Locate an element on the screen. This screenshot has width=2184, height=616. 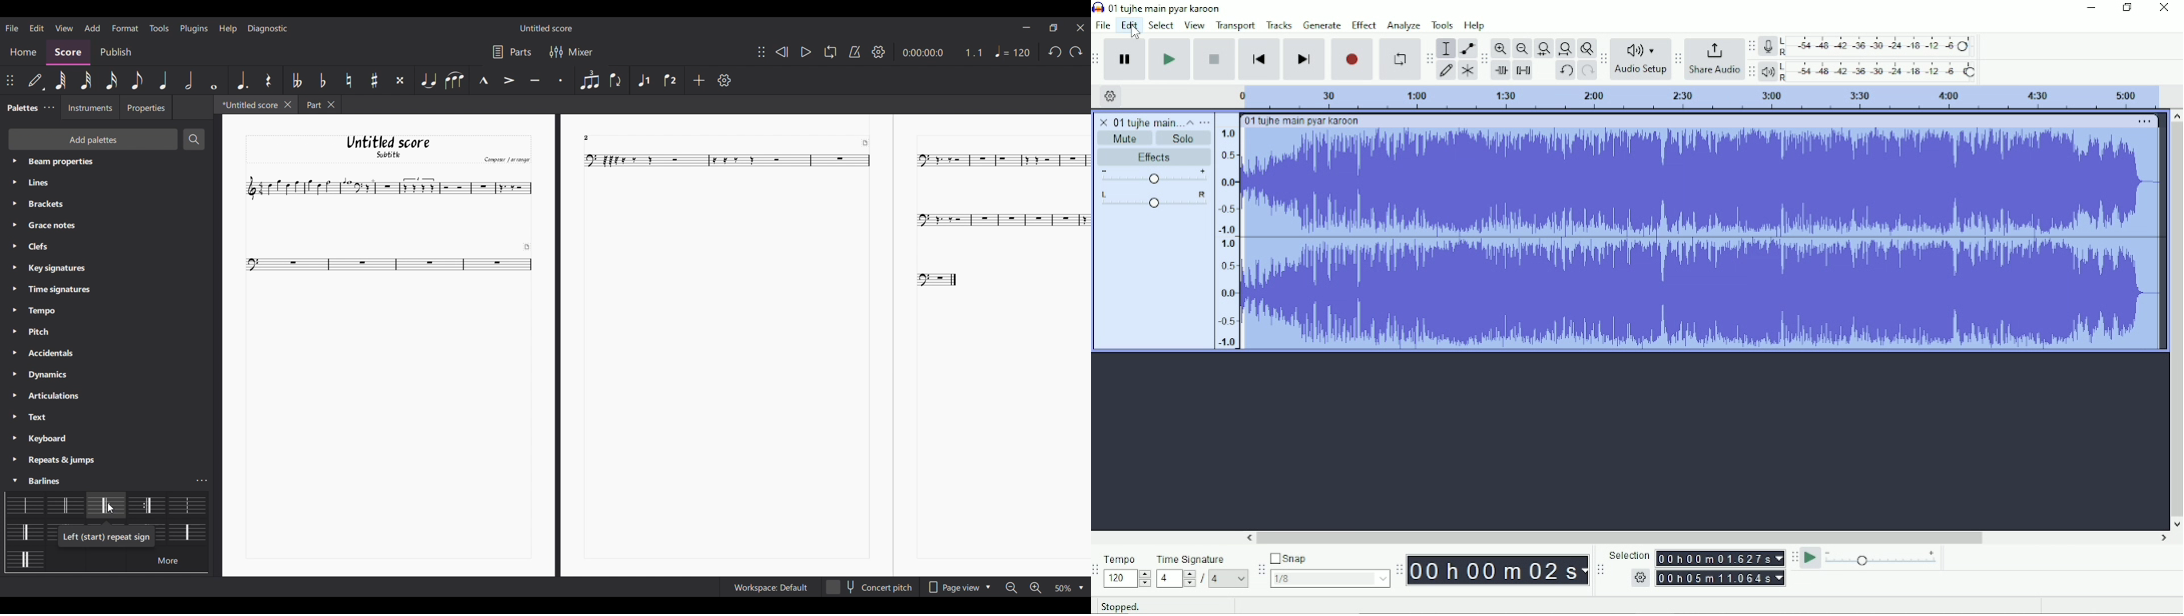
Change position is located at coordinates (762, 52).